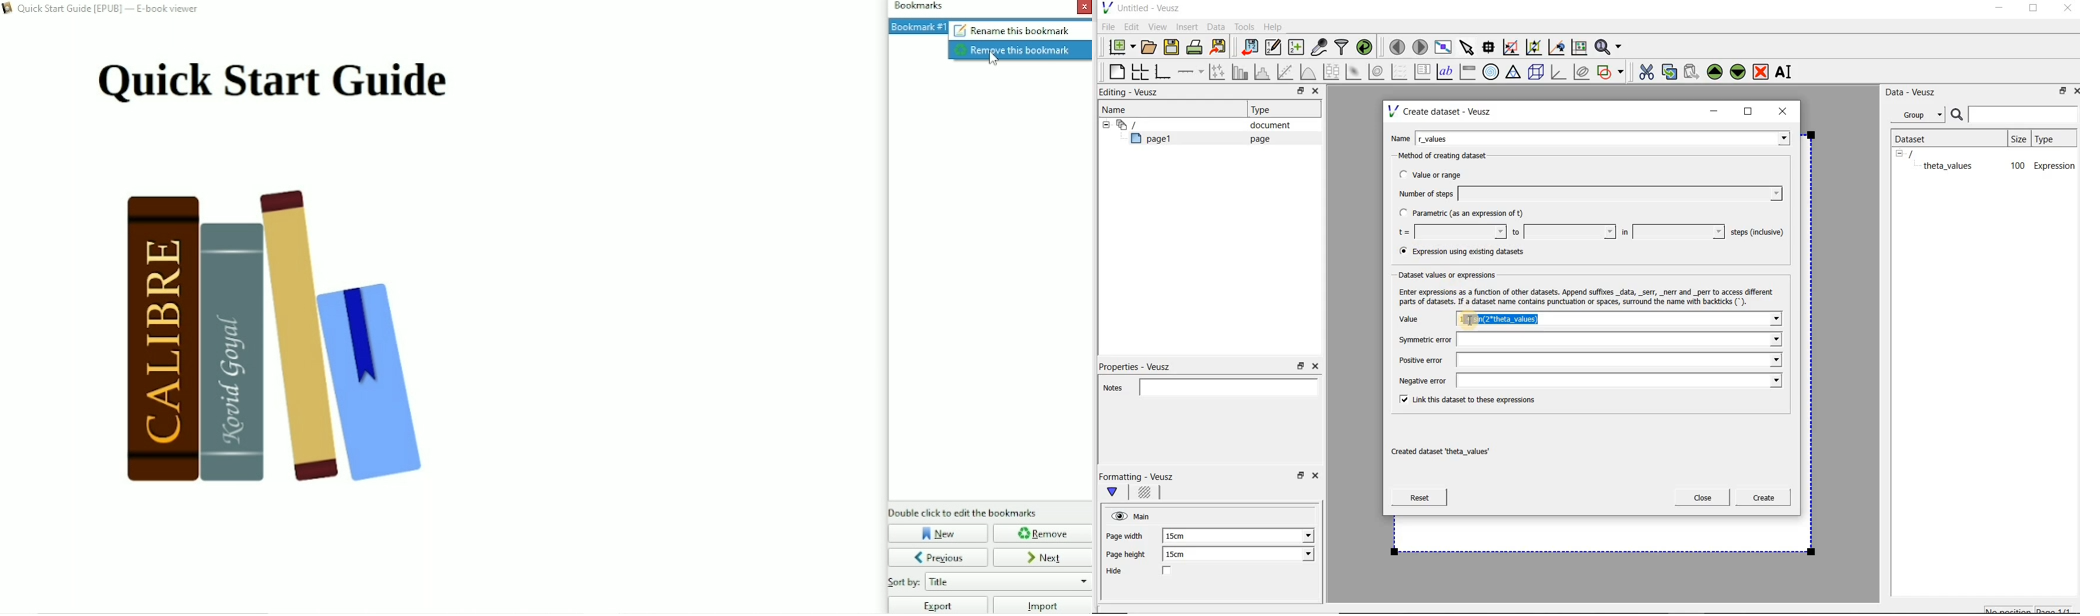 The image size is (2100, 616). Describe the element at coordinates (1786, 72) in the screenshot. I see `rename the selected widget` at that location.